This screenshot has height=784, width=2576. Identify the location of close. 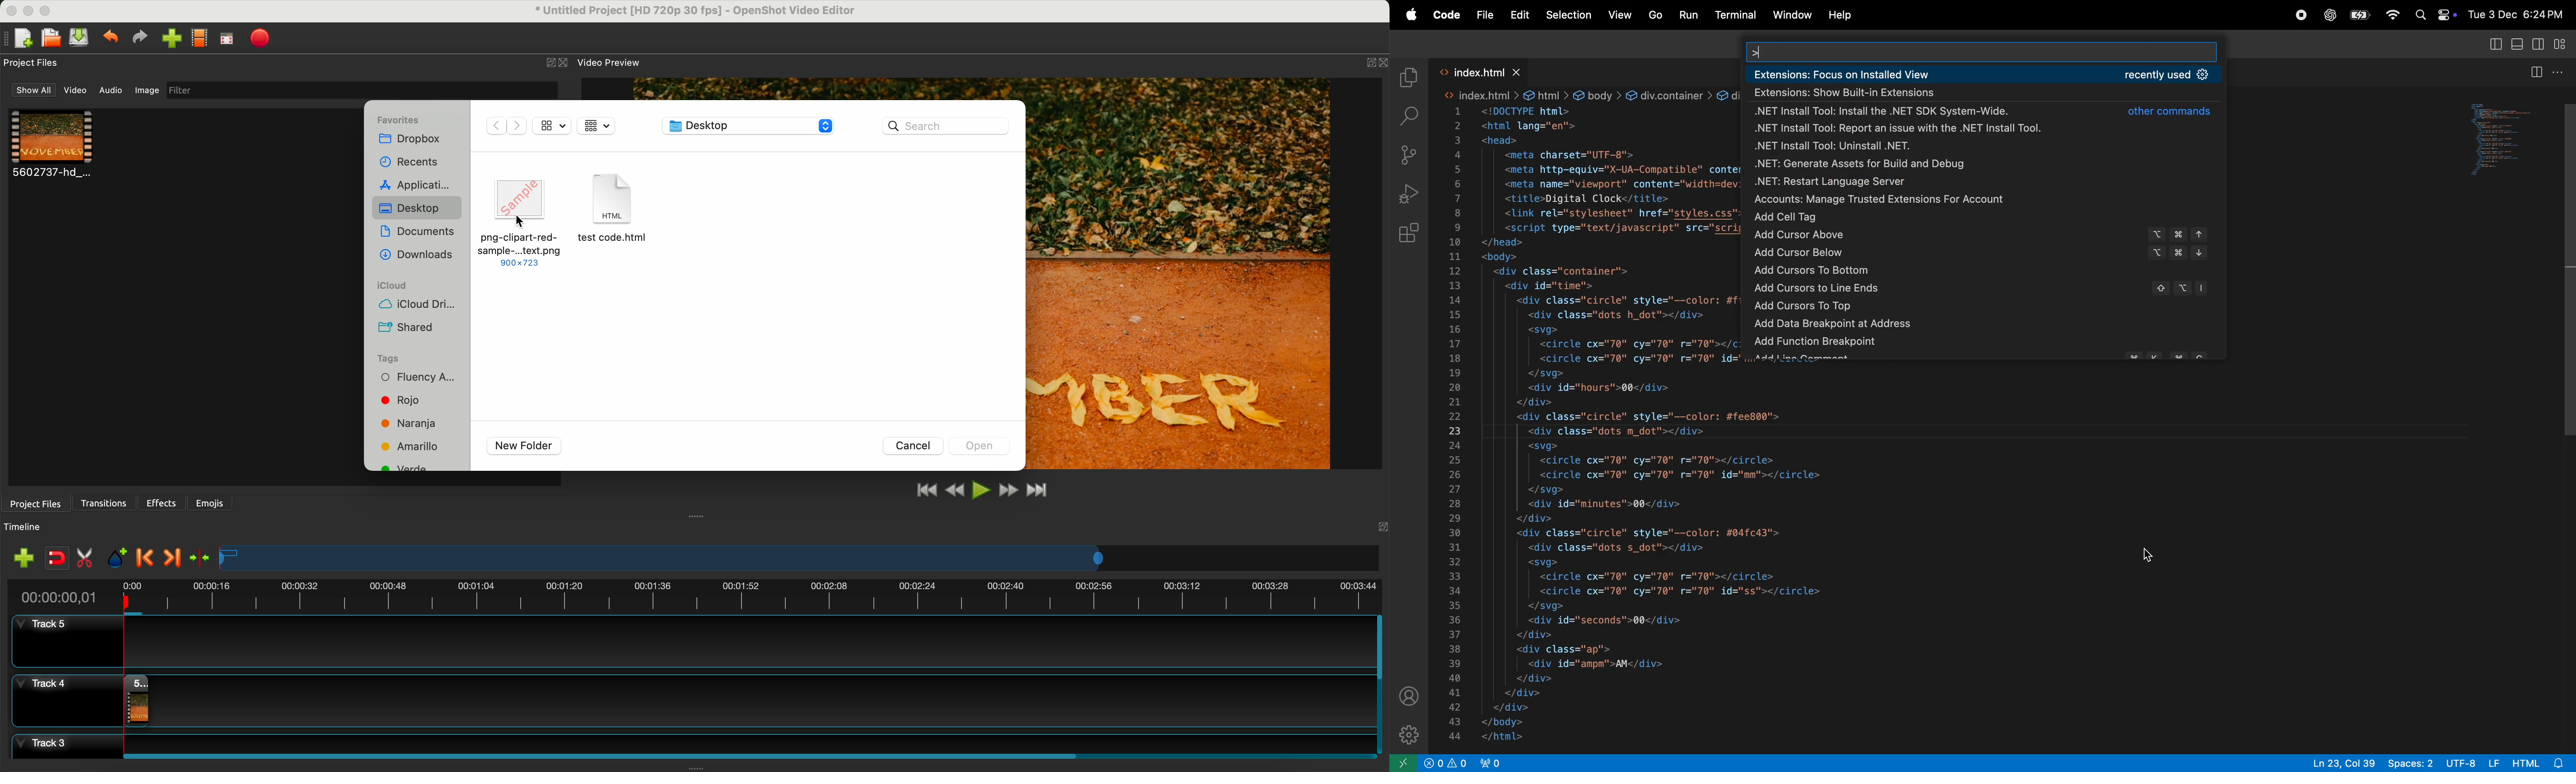
(557, 63).